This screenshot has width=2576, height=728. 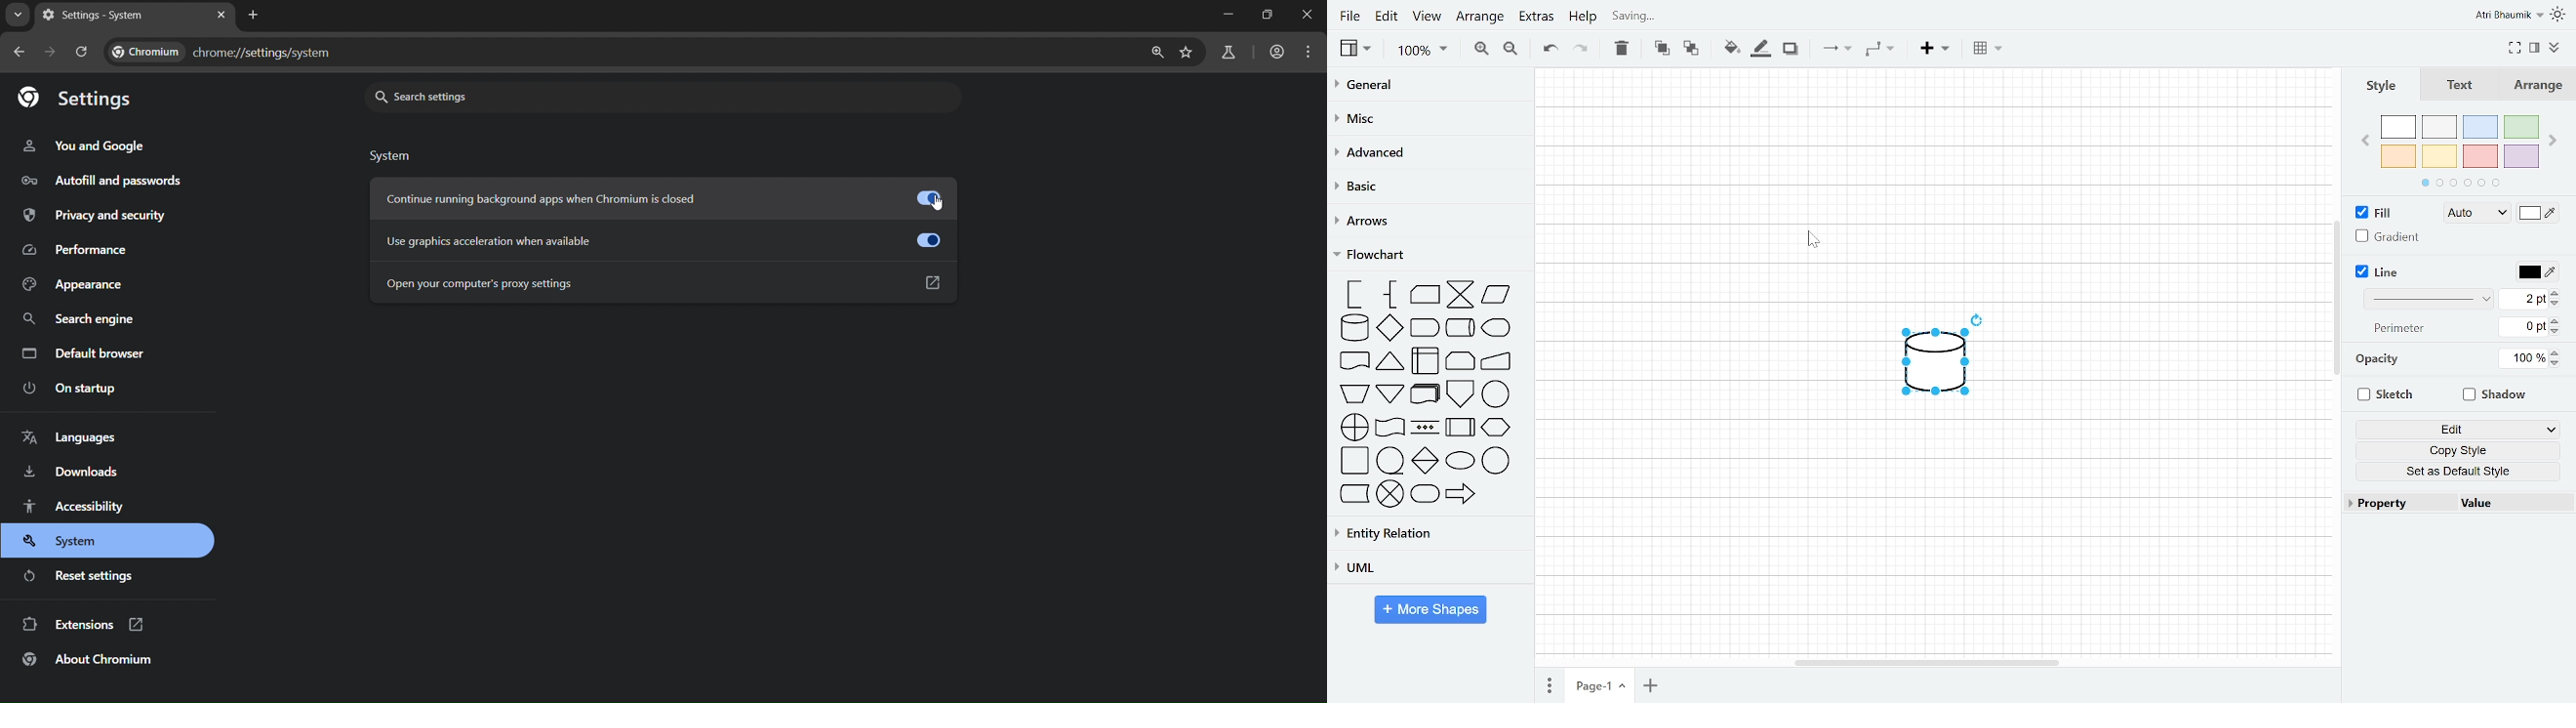 What do you see at coordinates (1941, 367) in the screenshot?
I see `Inserted shape` at bounding box center [1941, 367].